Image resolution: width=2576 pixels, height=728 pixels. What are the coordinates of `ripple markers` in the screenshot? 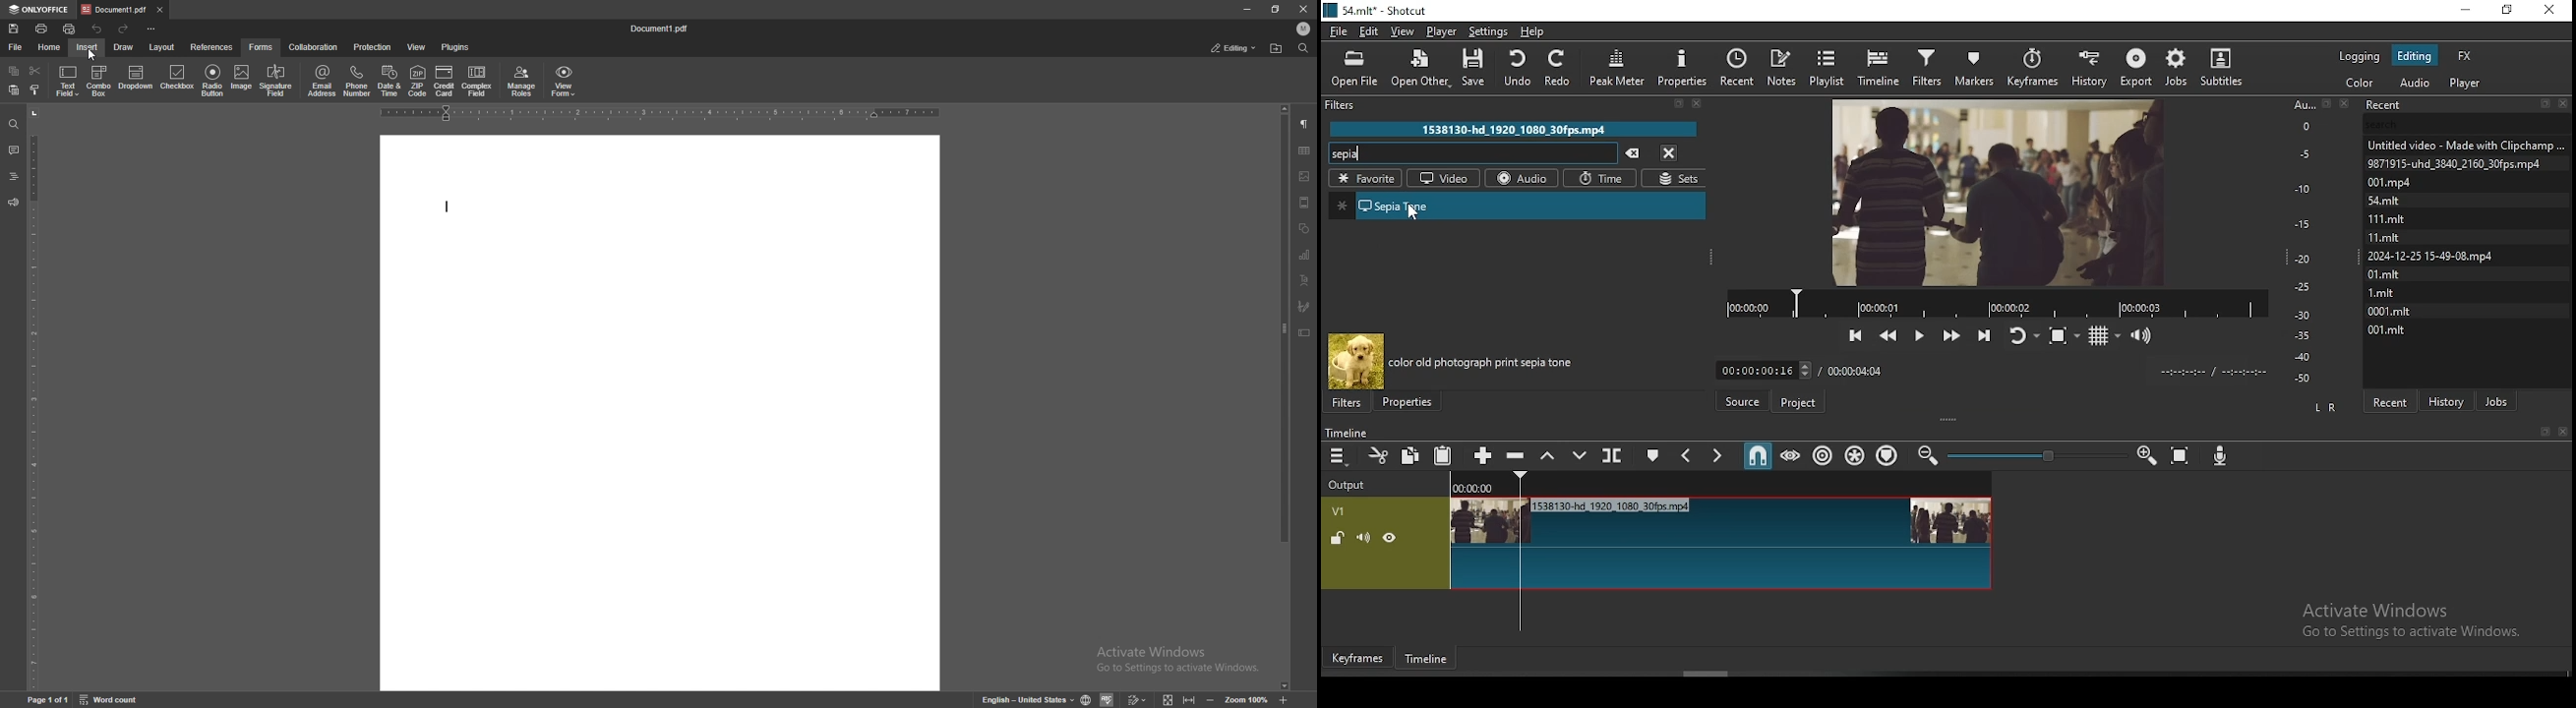 It's located at (1888, 456).